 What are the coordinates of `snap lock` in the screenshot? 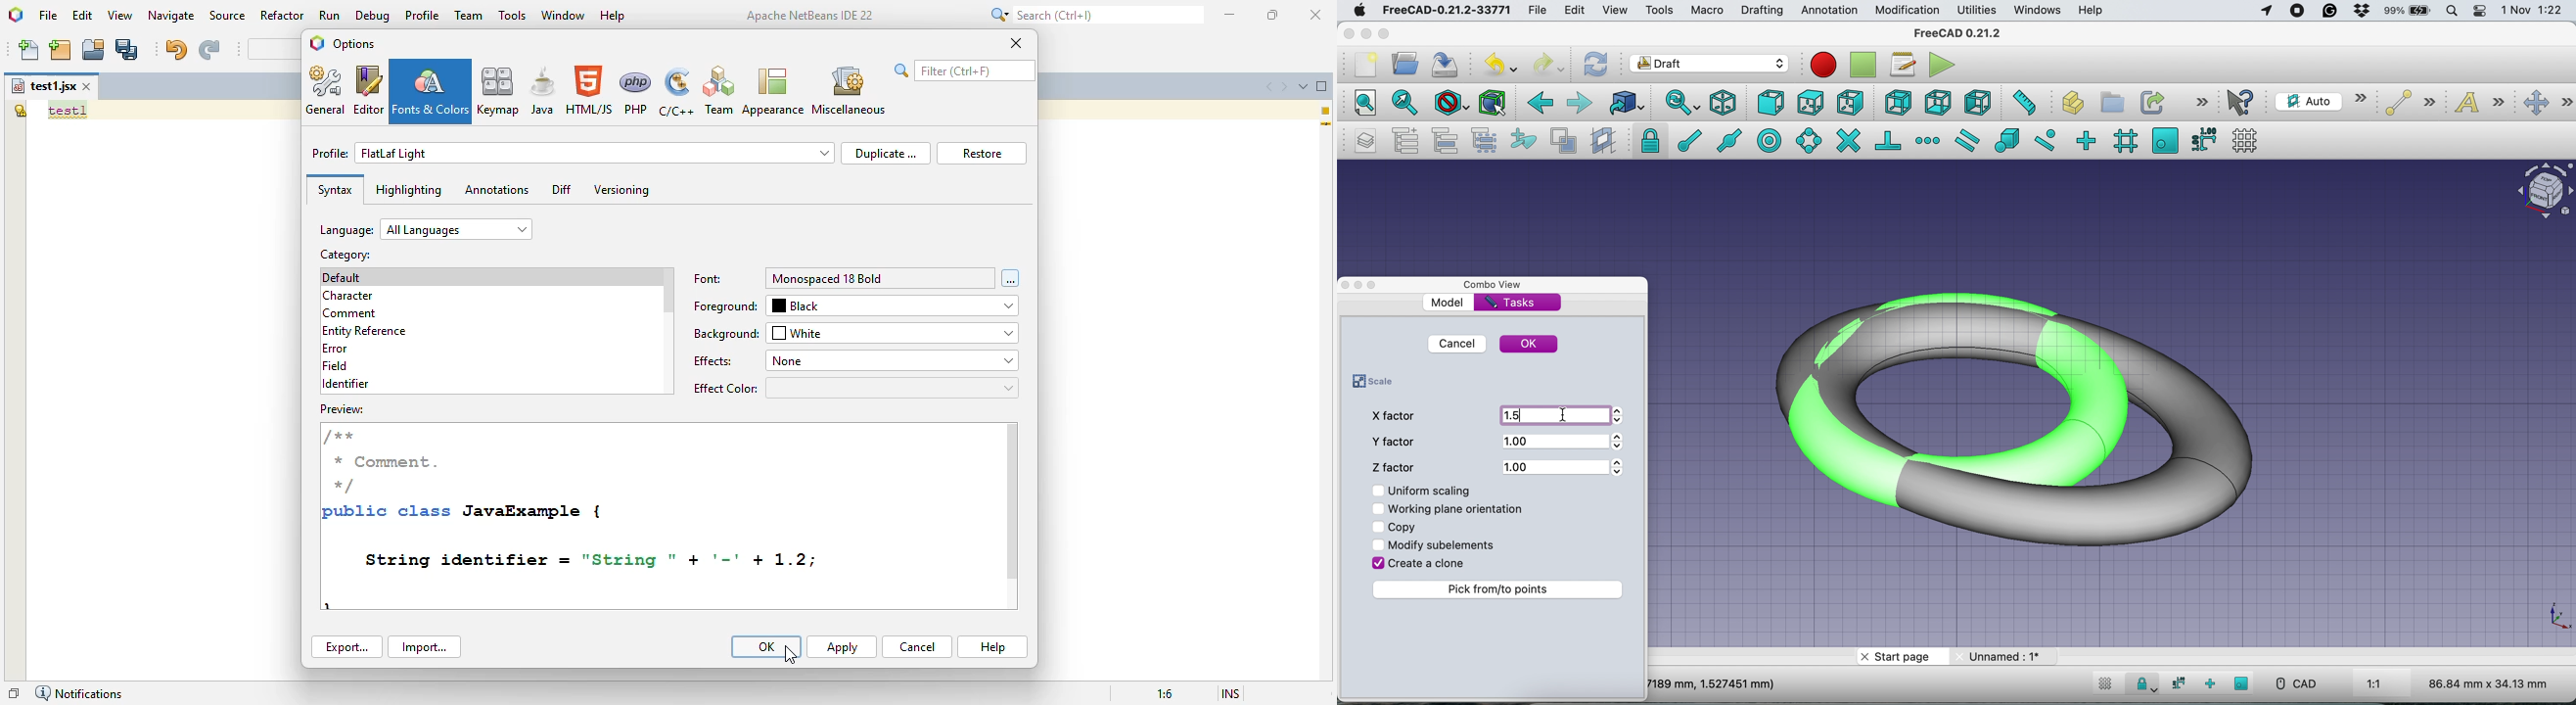 It's located at (1646, 140).